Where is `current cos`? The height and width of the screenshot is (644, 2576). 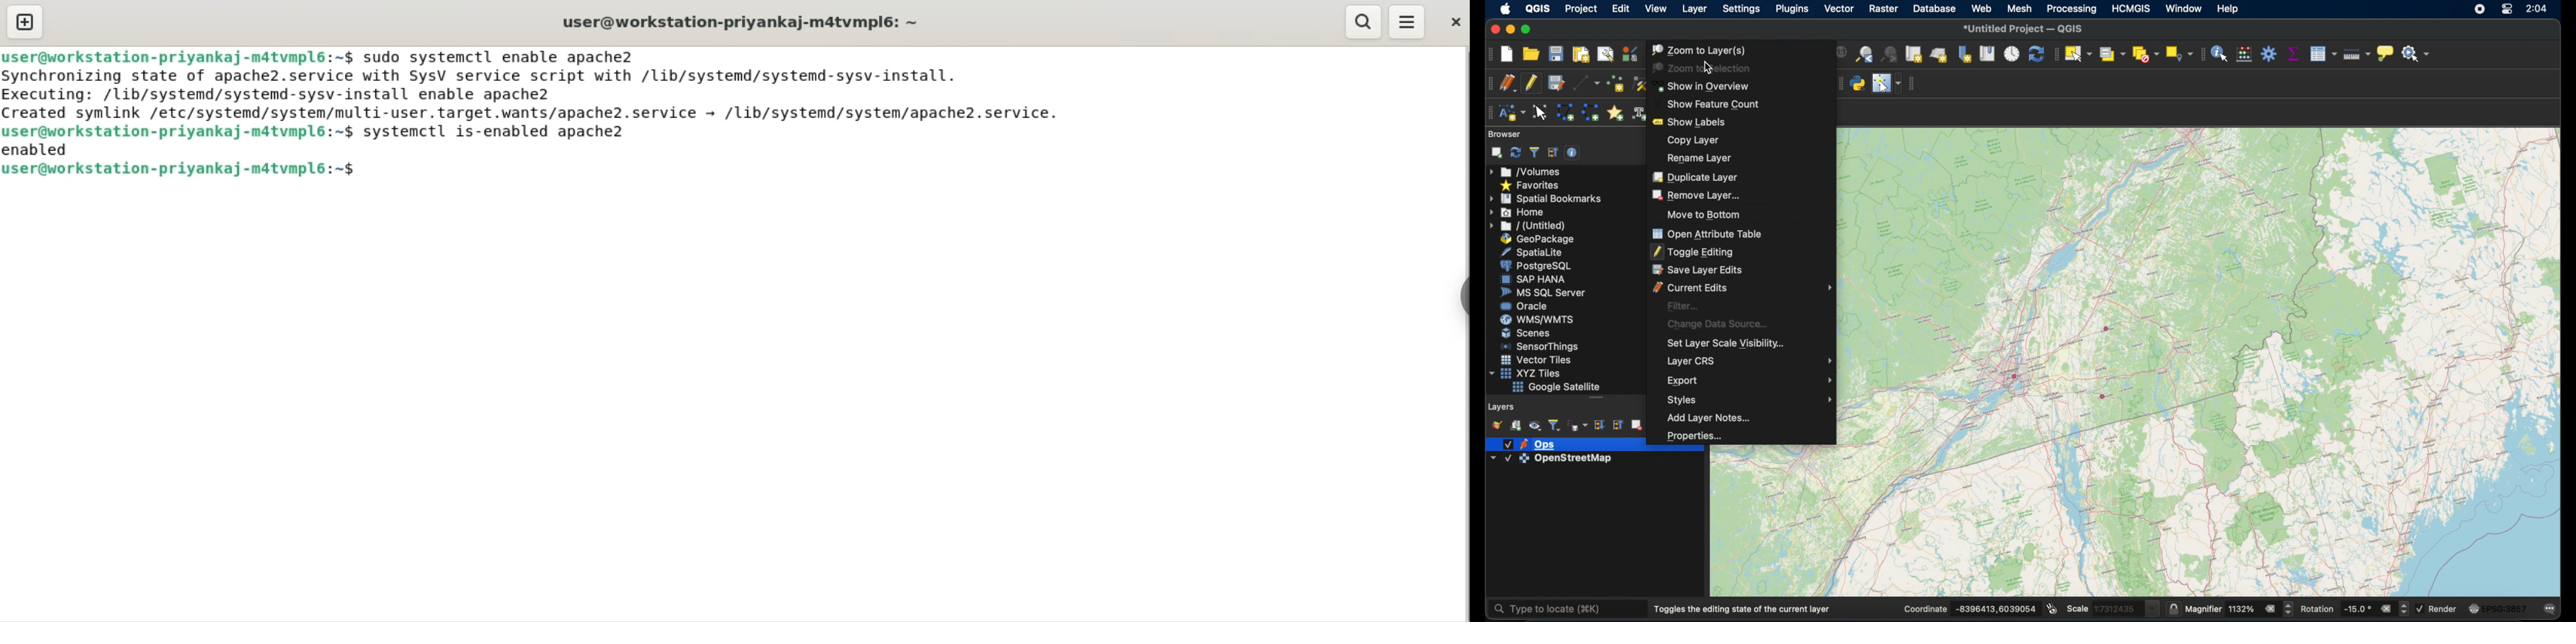 current cos is located at coordinates (2499, 608).